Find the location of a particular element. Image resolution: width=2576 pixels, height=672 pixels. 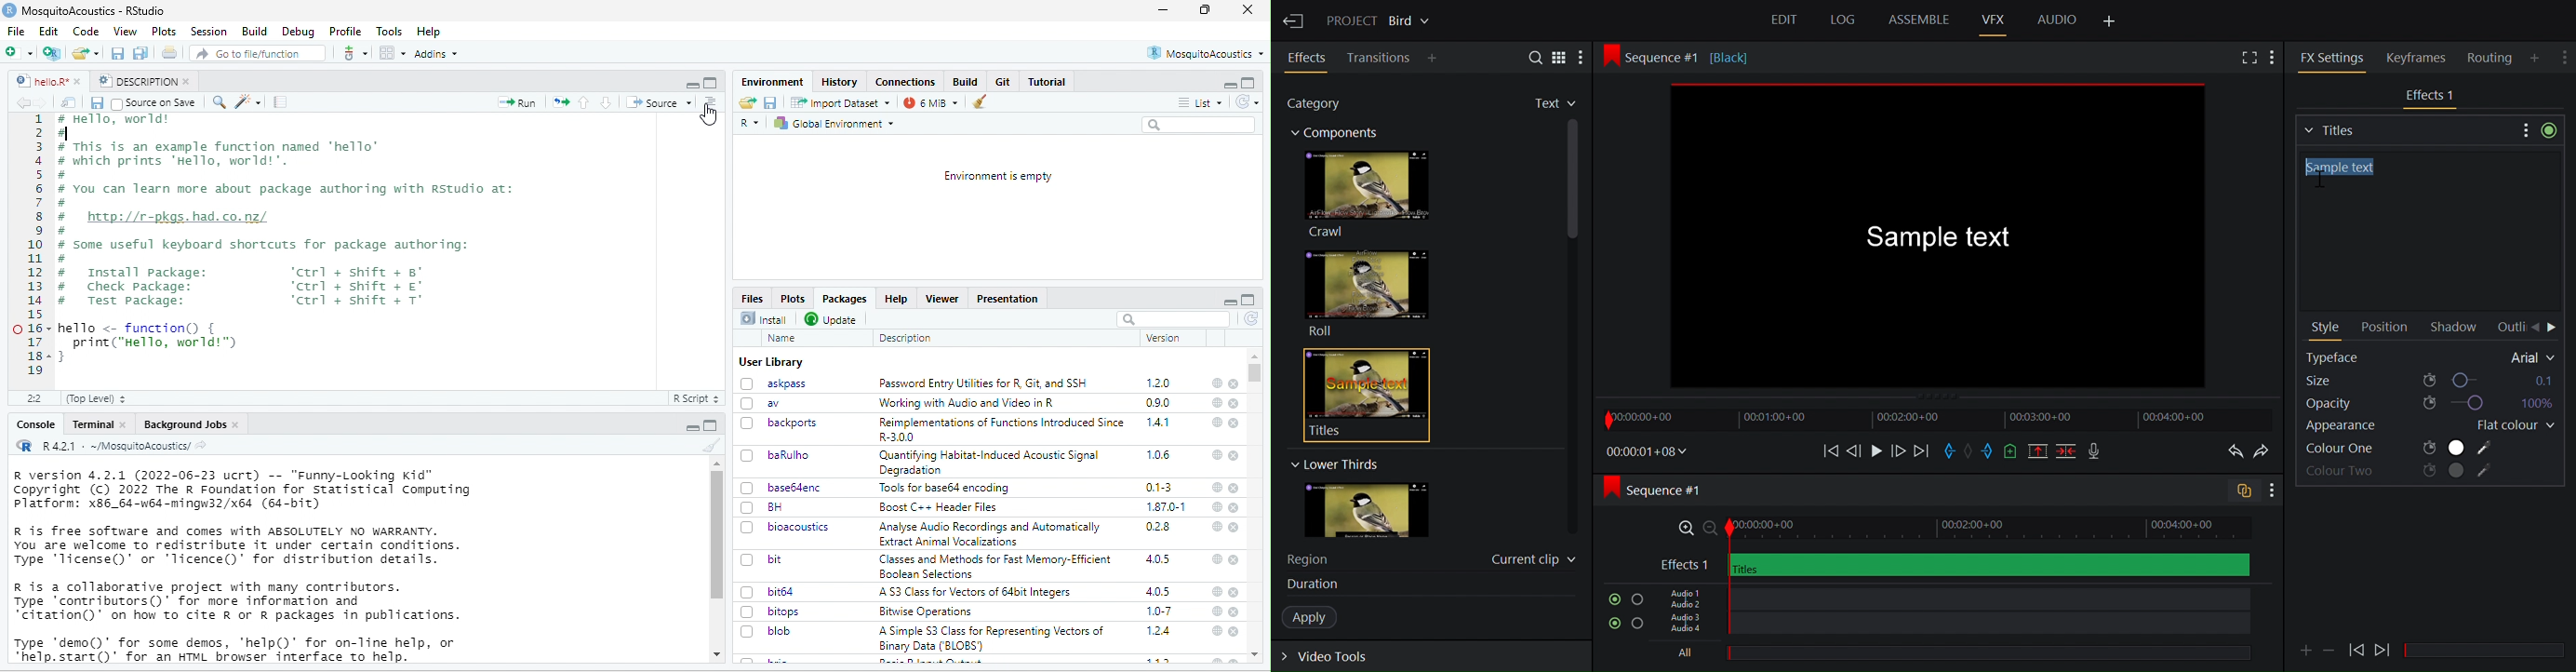

Plots is located at coordinates (164, 31).